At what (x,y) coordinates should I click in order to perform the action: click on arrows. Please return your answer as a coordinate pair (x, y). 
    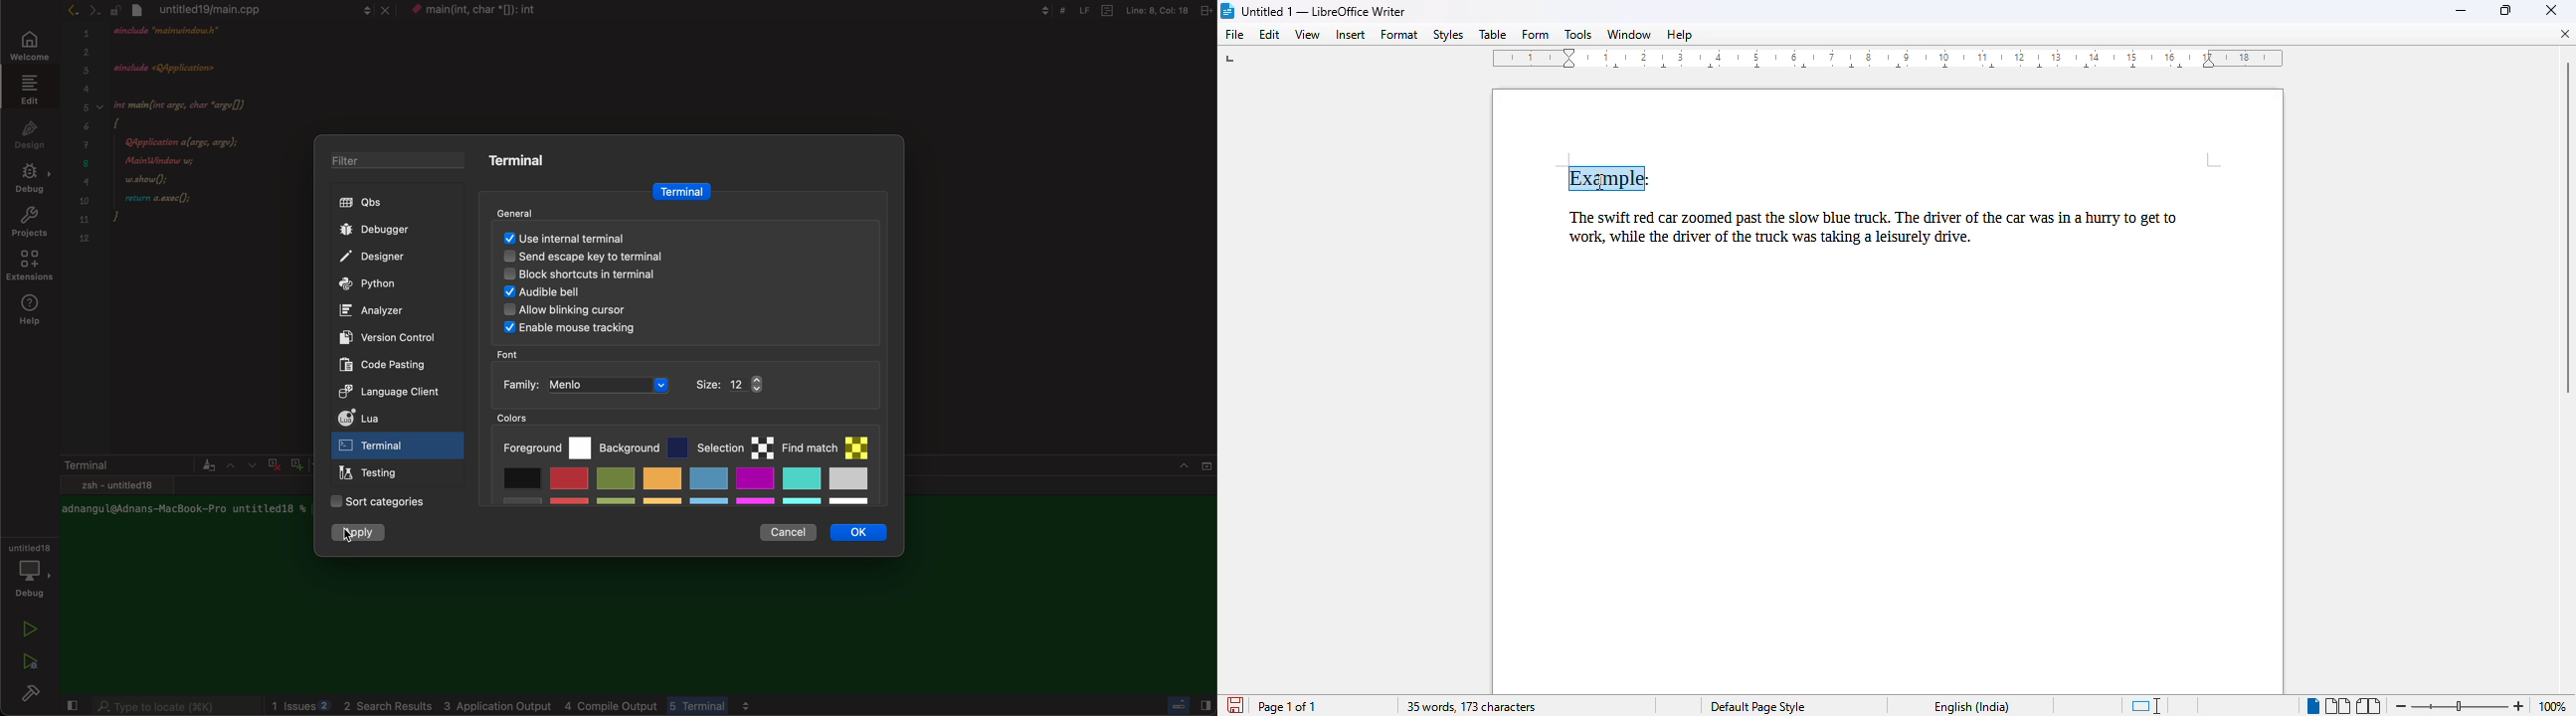
    Looking at the image, I should click on (240, 465).